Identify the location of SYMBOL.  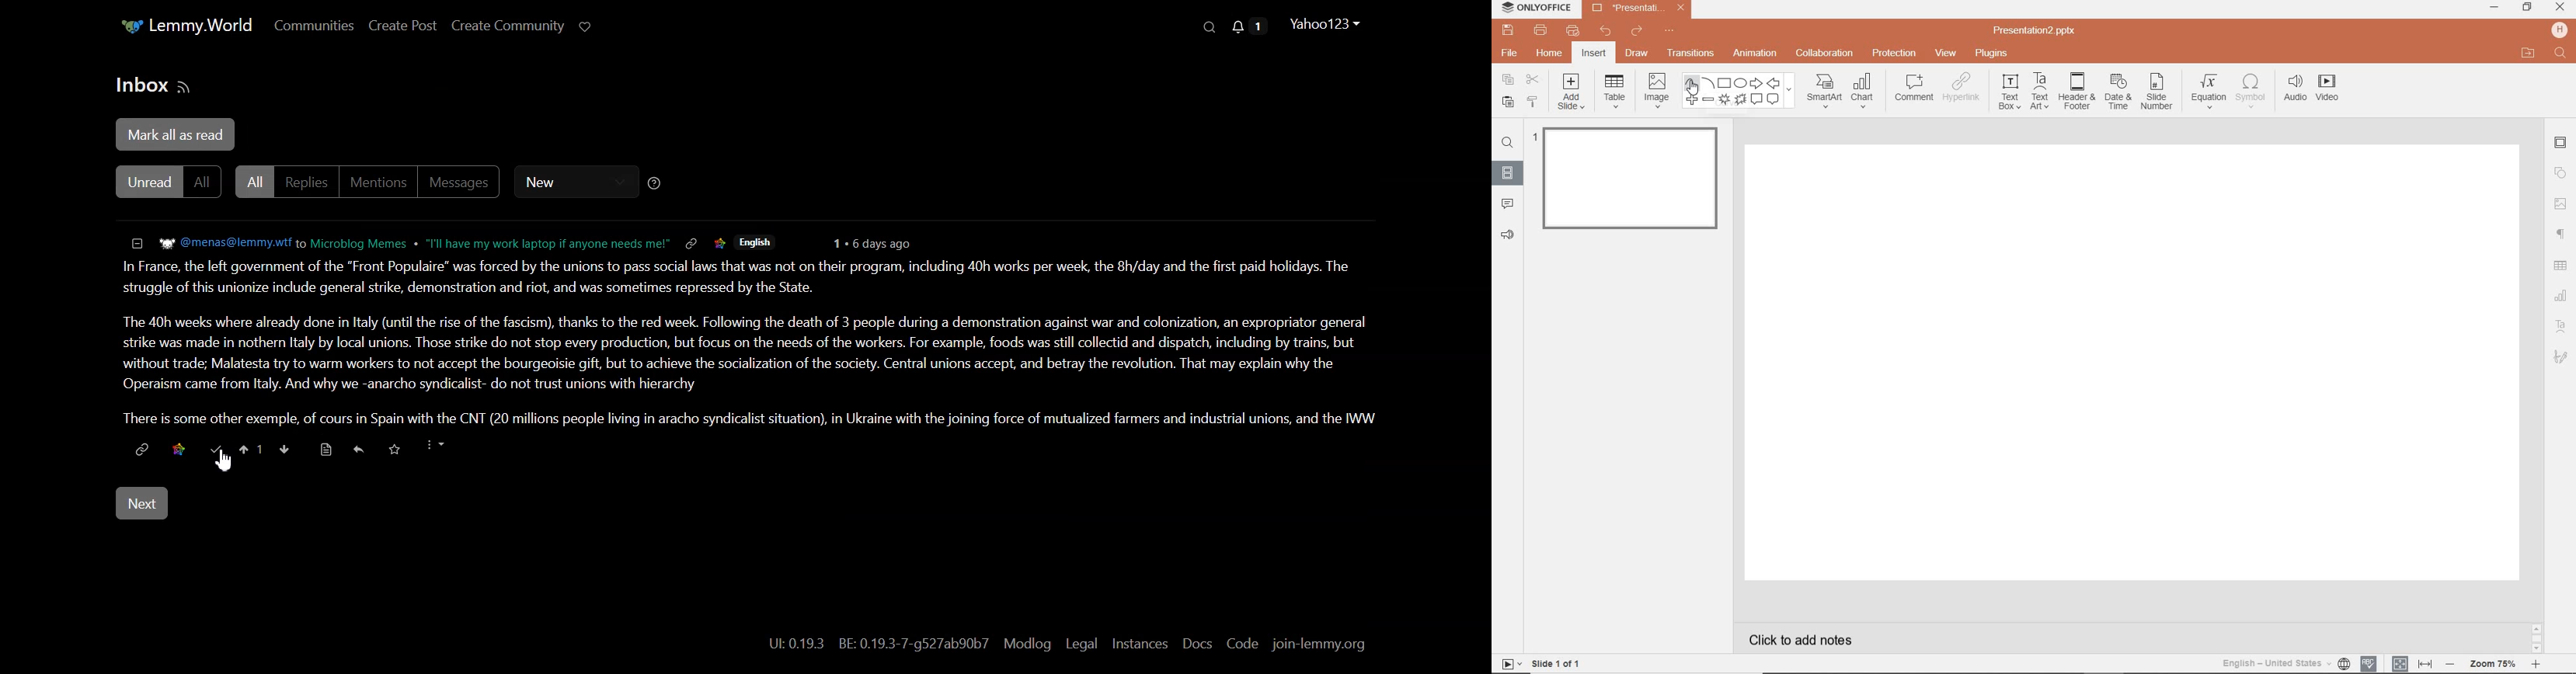
(2251, 91).